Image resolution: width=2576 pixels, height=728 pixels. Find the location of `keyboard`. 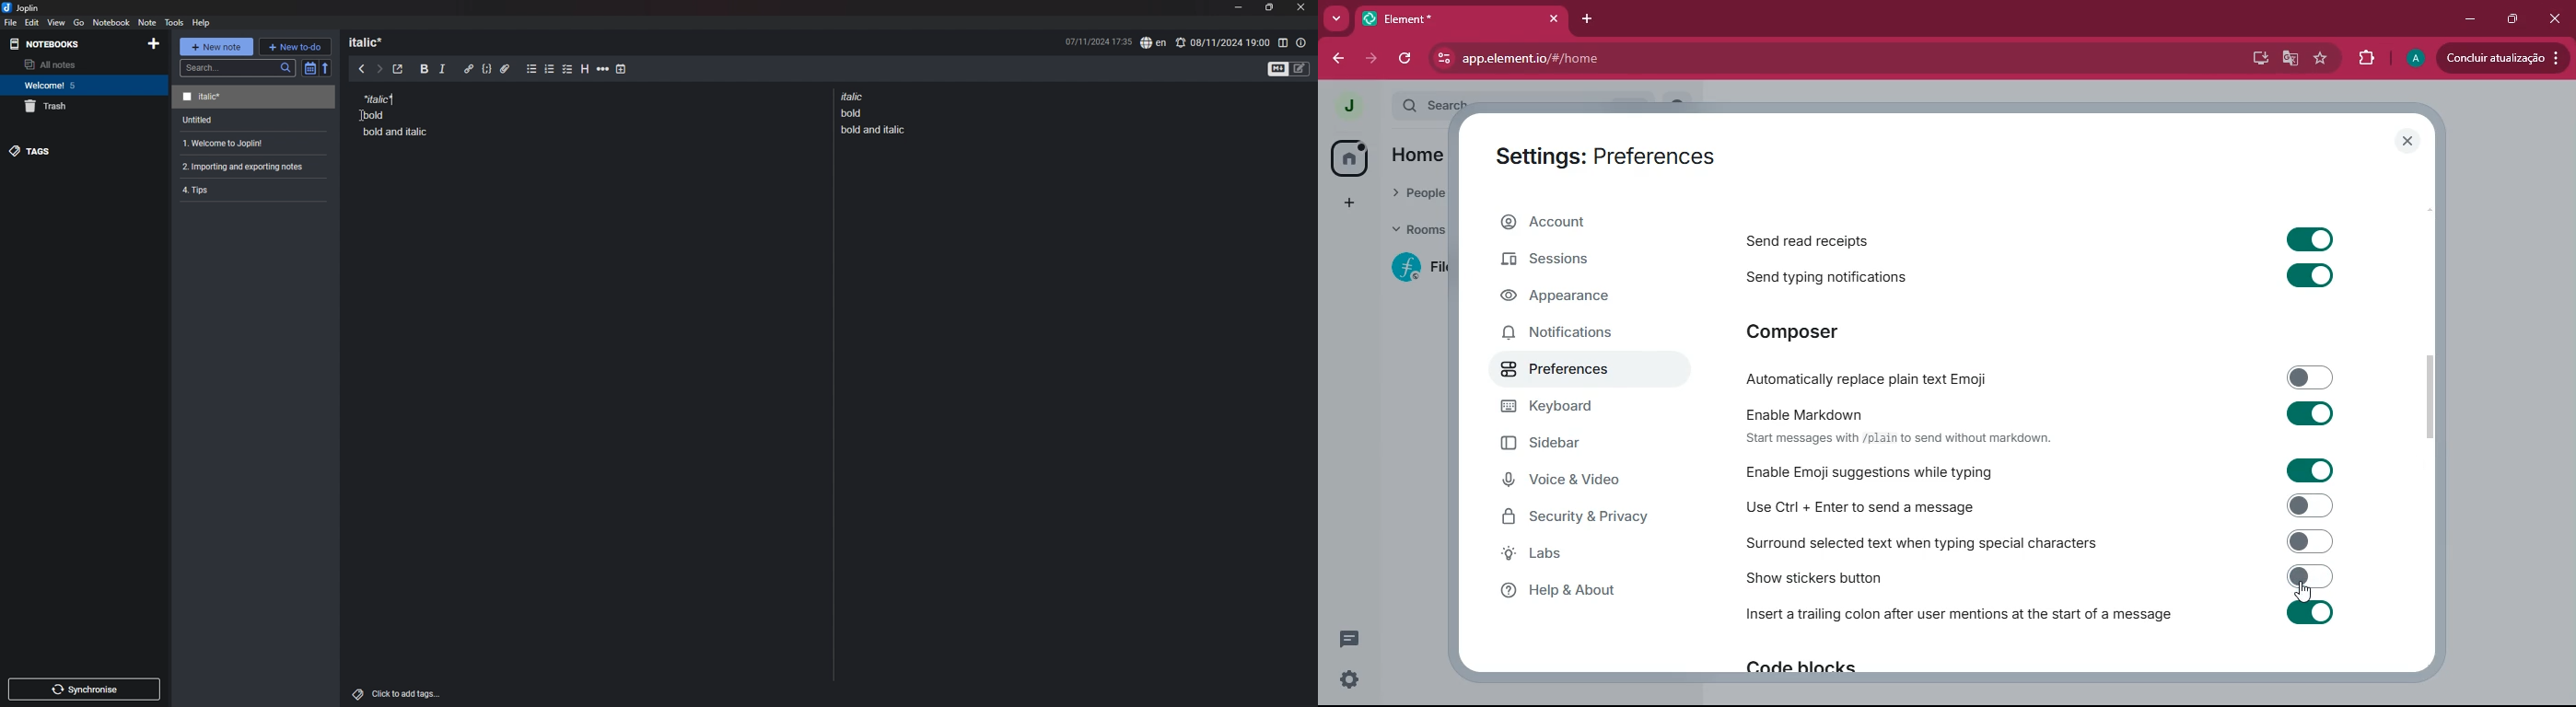

keyboard is located at coordinates (1569, 409).